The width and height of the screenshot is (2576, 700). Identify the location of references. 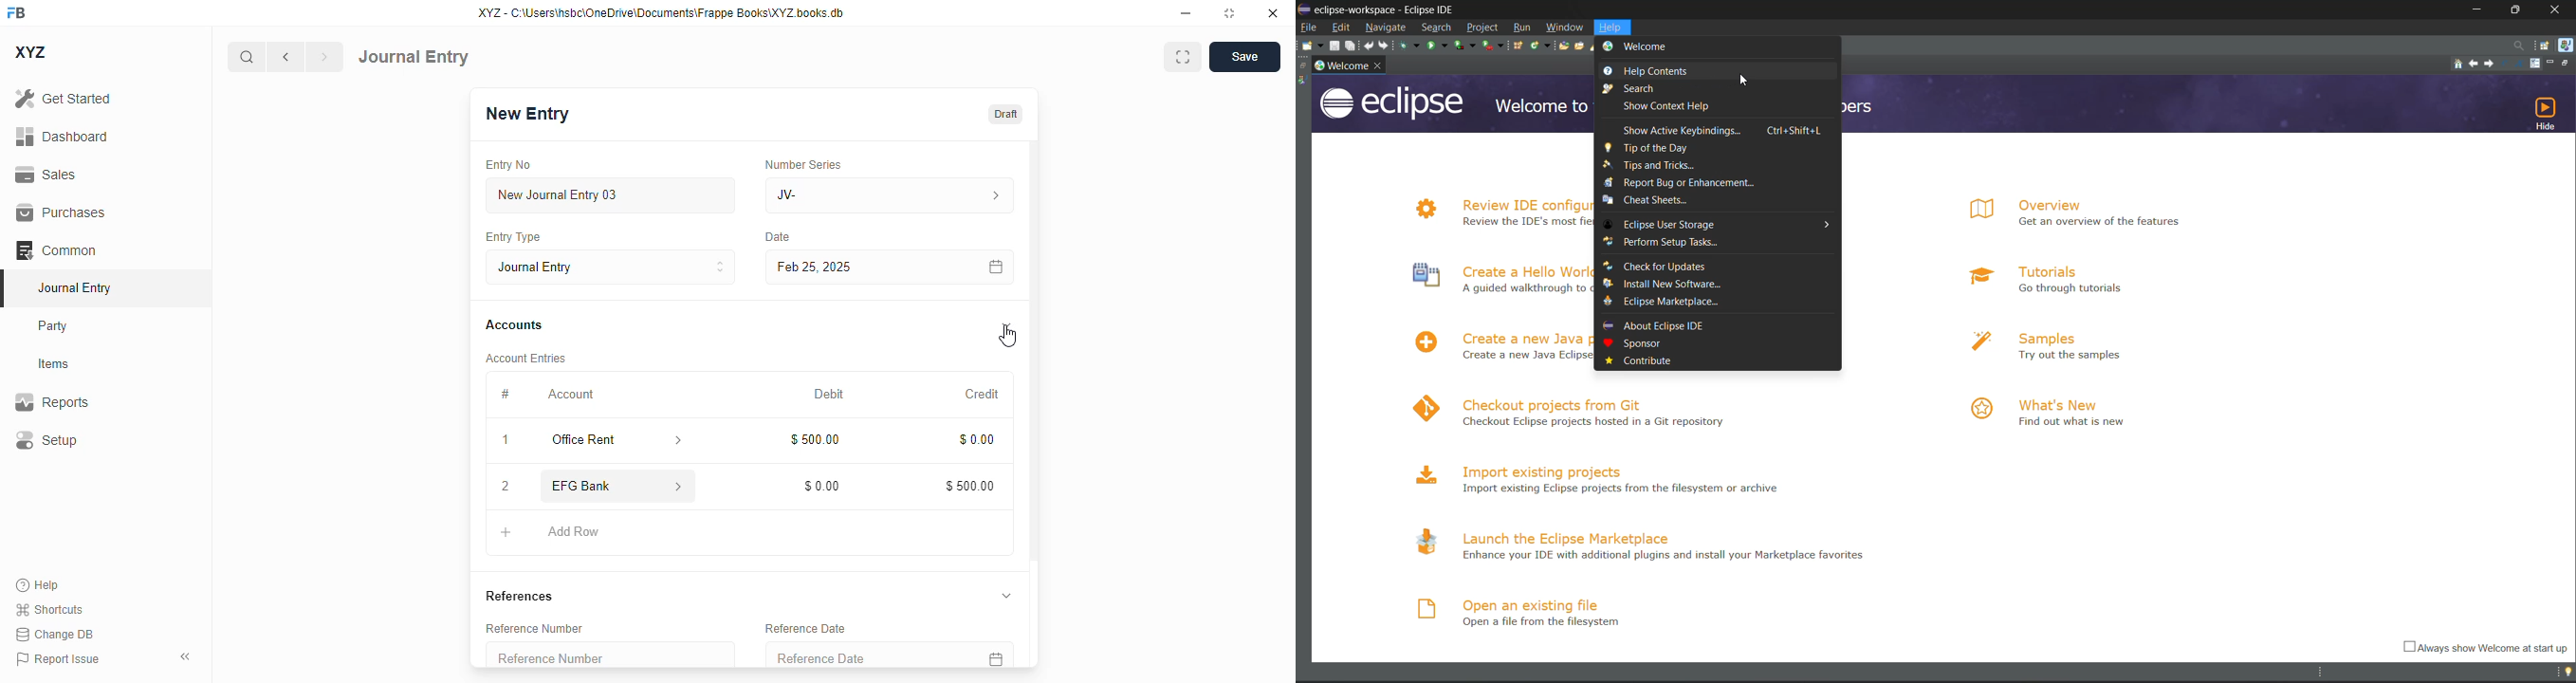
(520, 596).